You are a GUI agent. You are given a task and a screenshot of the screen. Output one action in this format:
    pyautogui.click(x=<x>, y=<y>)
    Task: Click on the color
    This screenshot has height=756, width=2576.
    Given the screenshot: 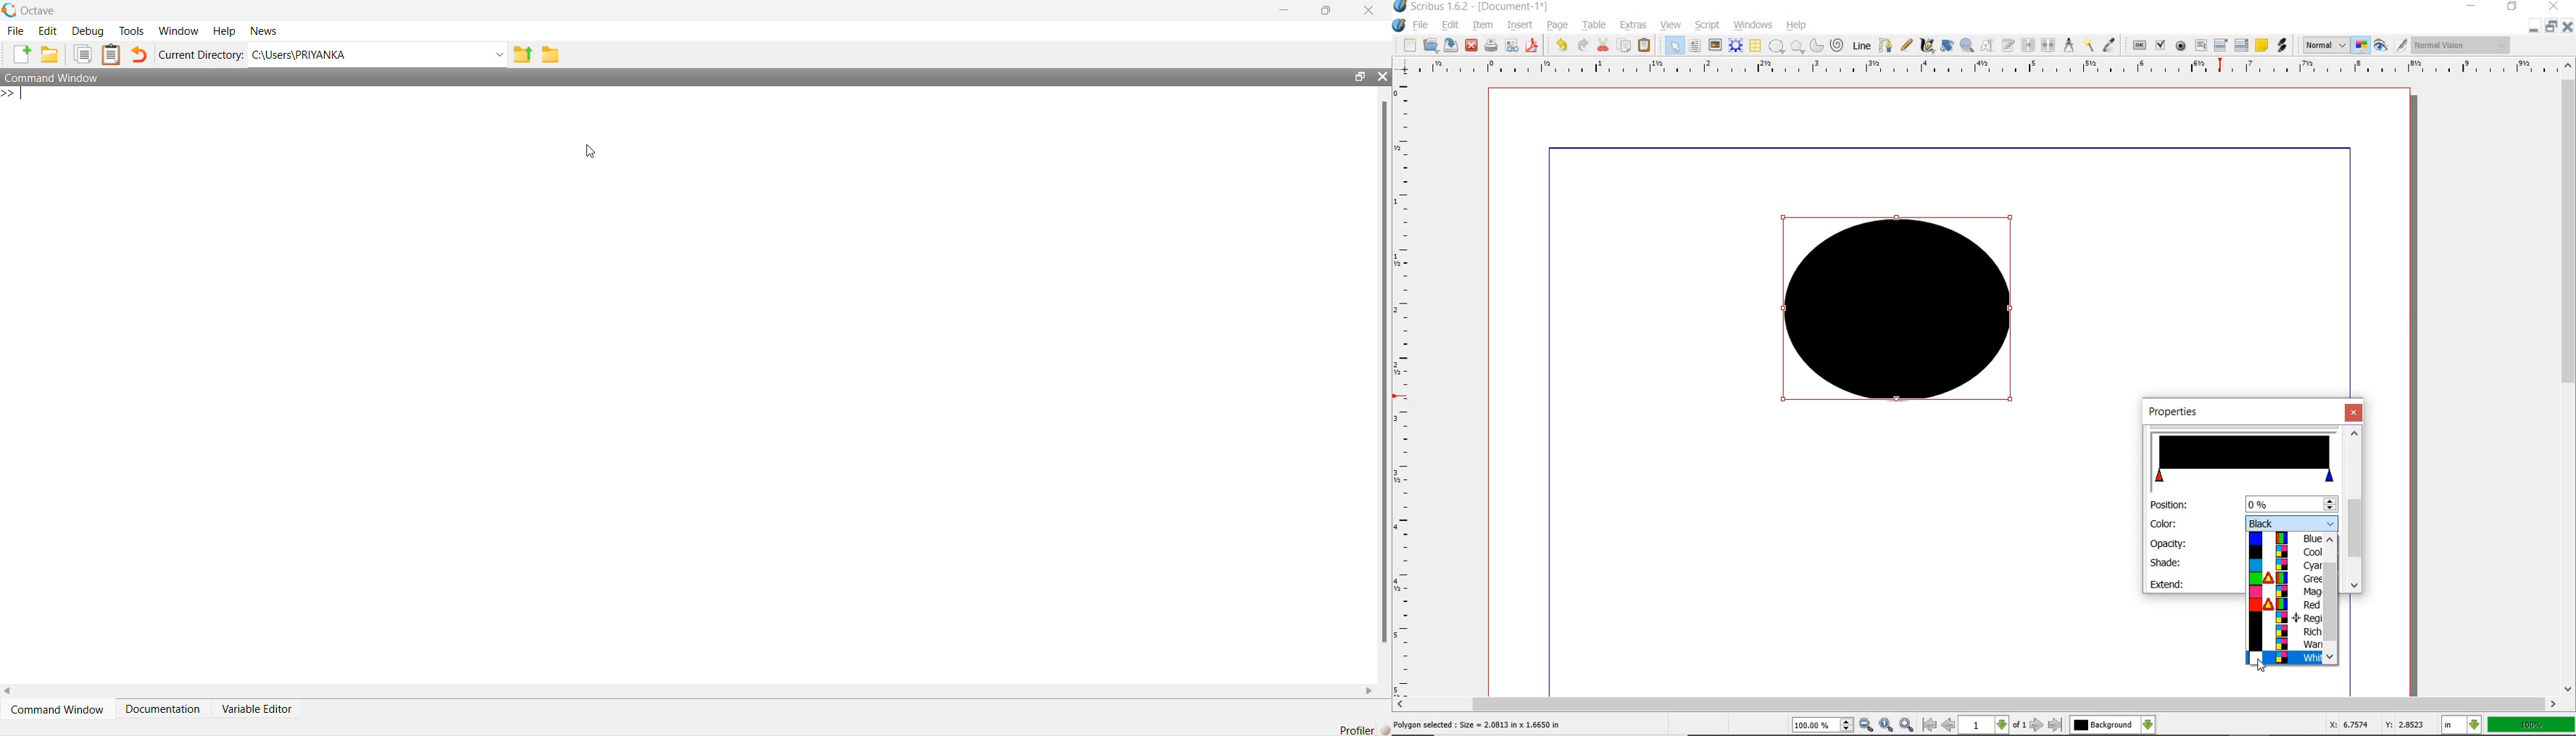 What is the action you would take?
    pyautogui.click(x=2292, y=522)
    